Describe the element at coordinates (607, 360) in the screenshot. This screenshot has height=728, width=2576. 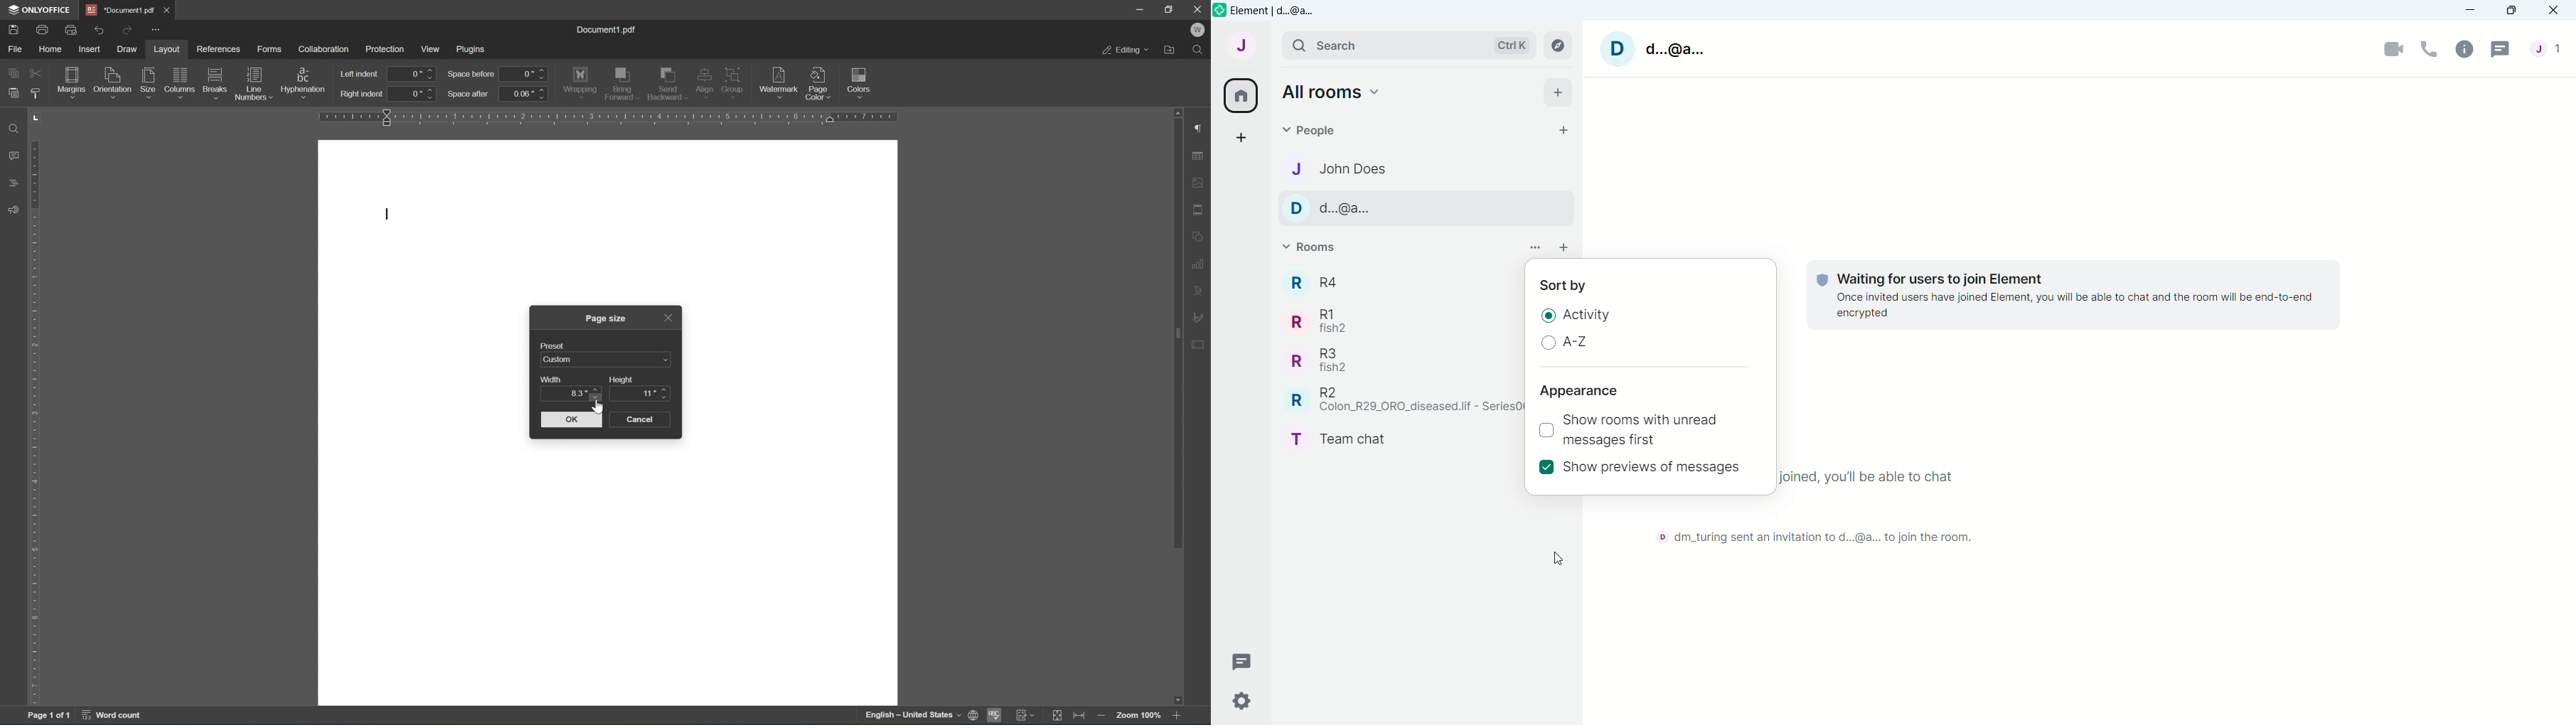
I see `US letter` at that location.